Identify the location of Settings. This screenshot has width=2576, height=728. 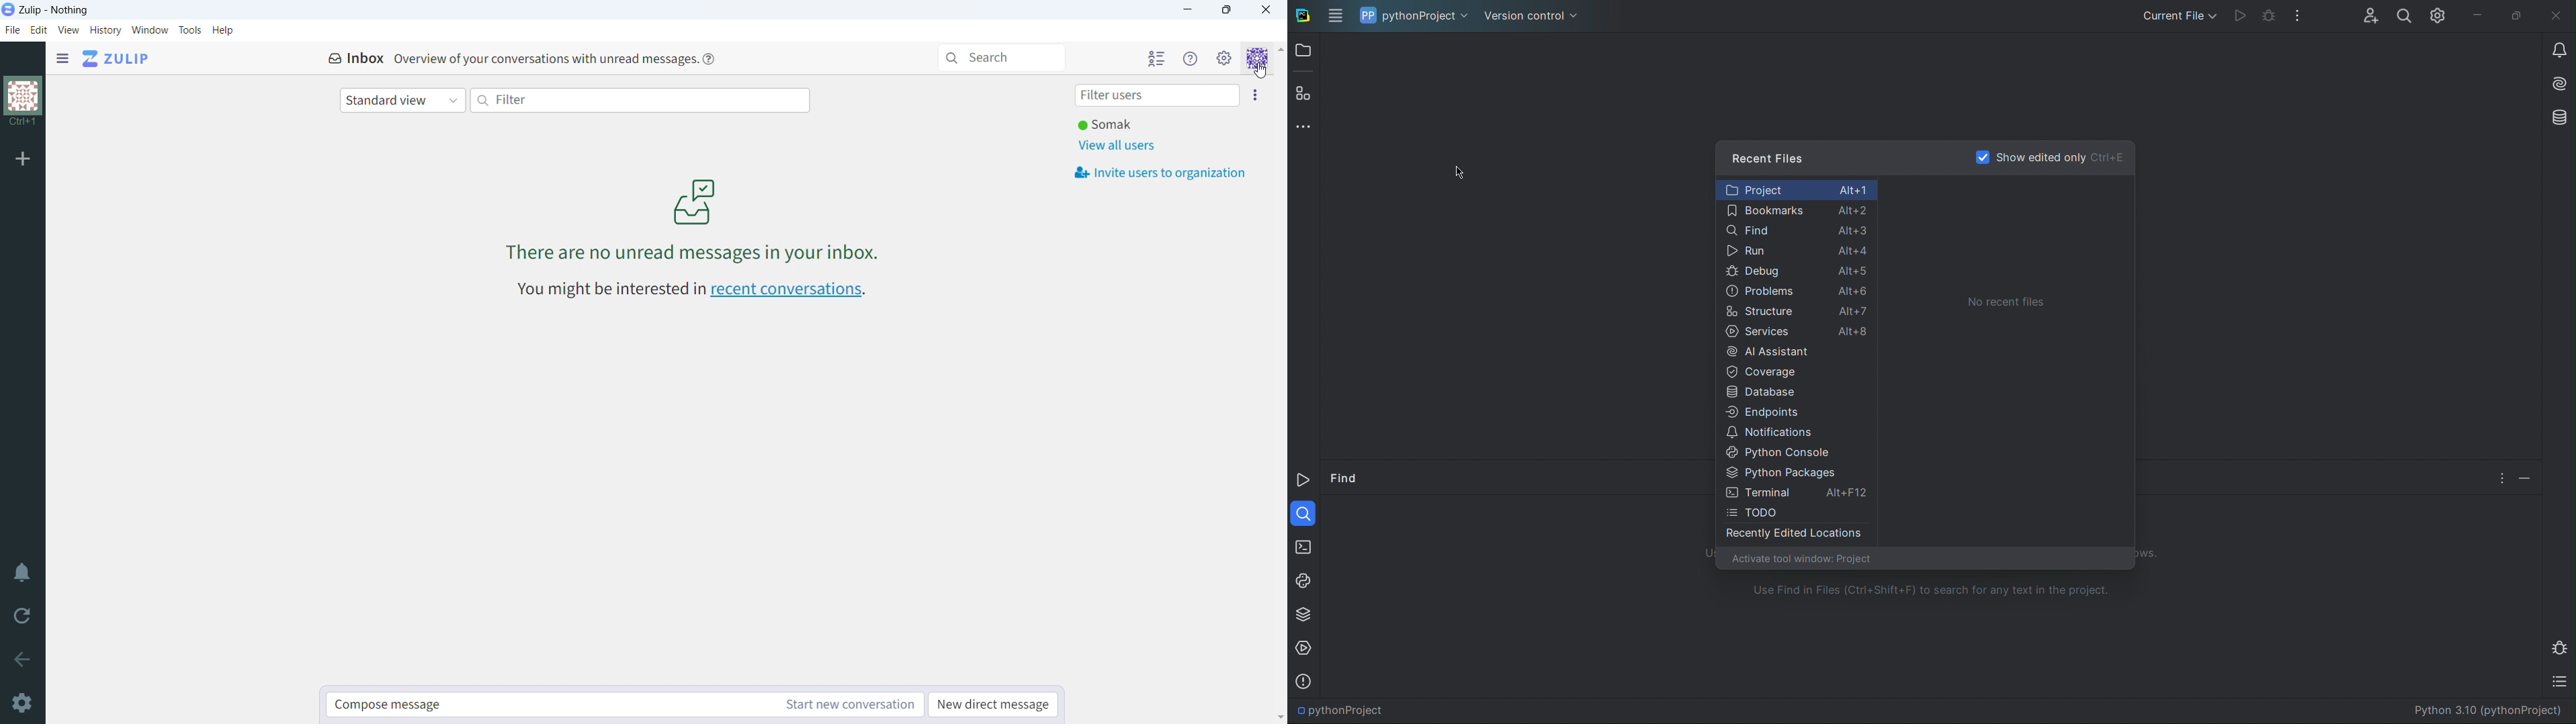
(2436, 15).